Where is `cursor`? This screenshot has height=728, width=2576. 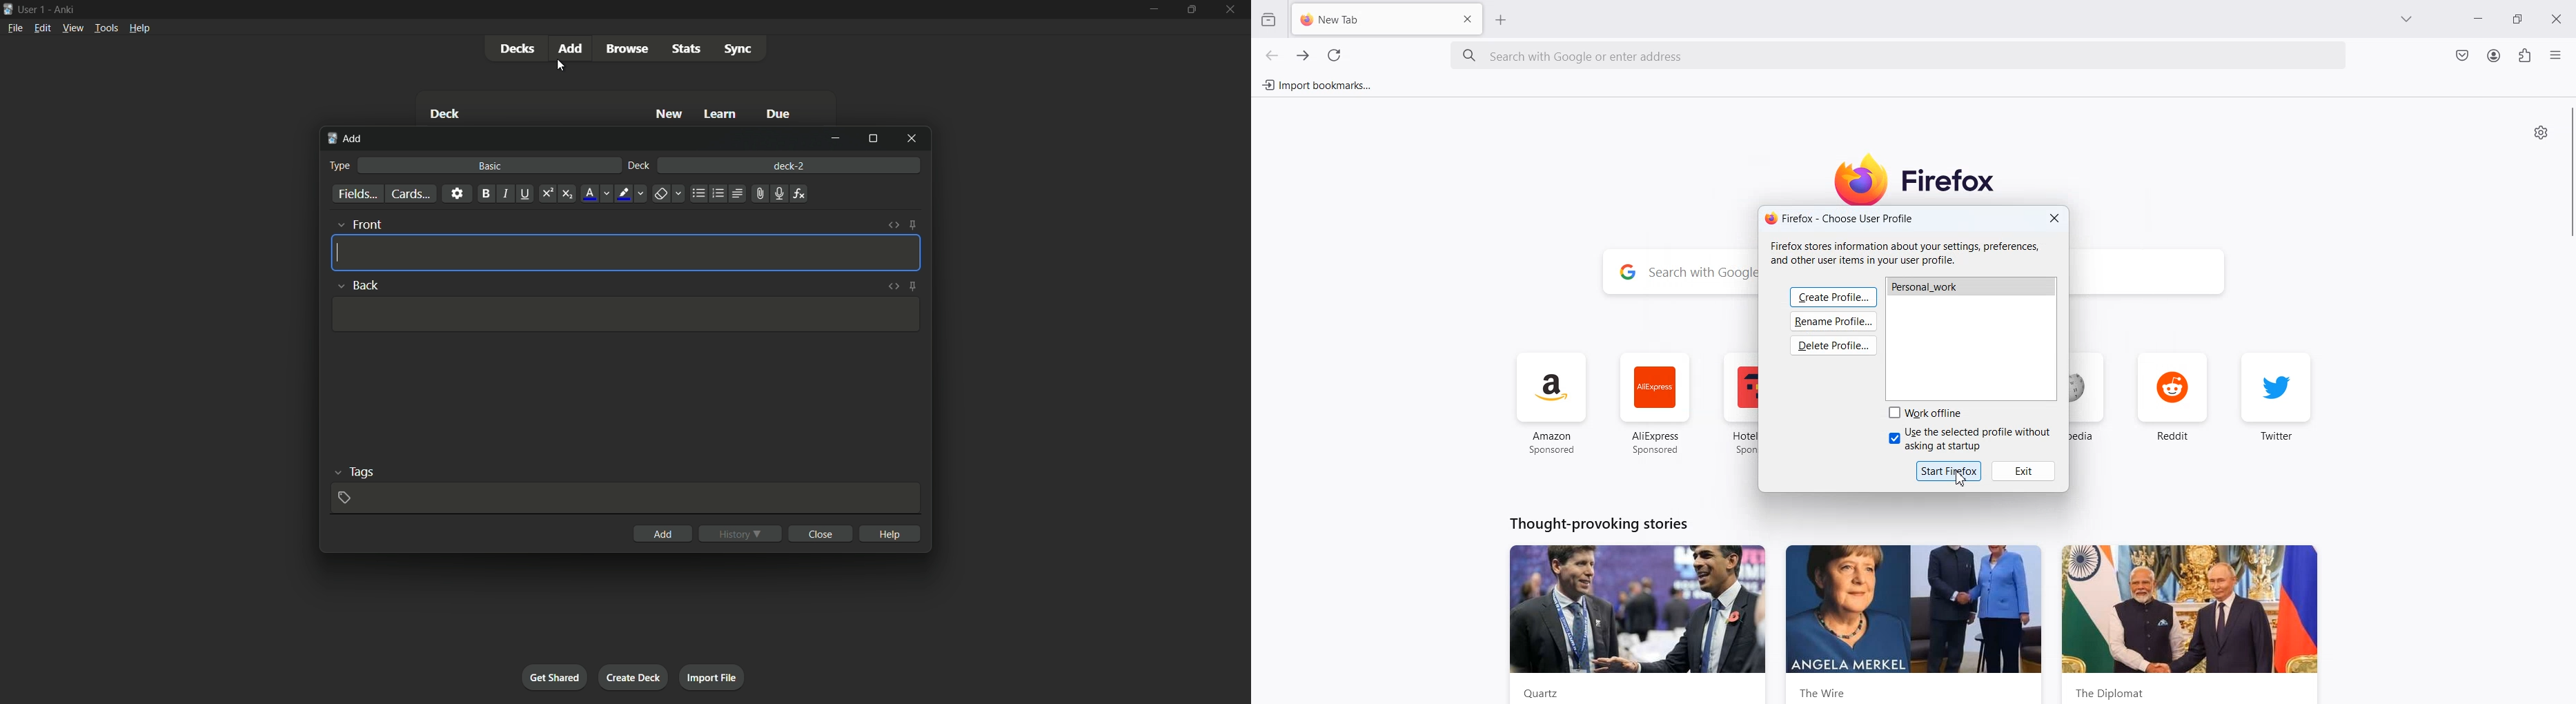 cursor is located at coordinates (560, 67).